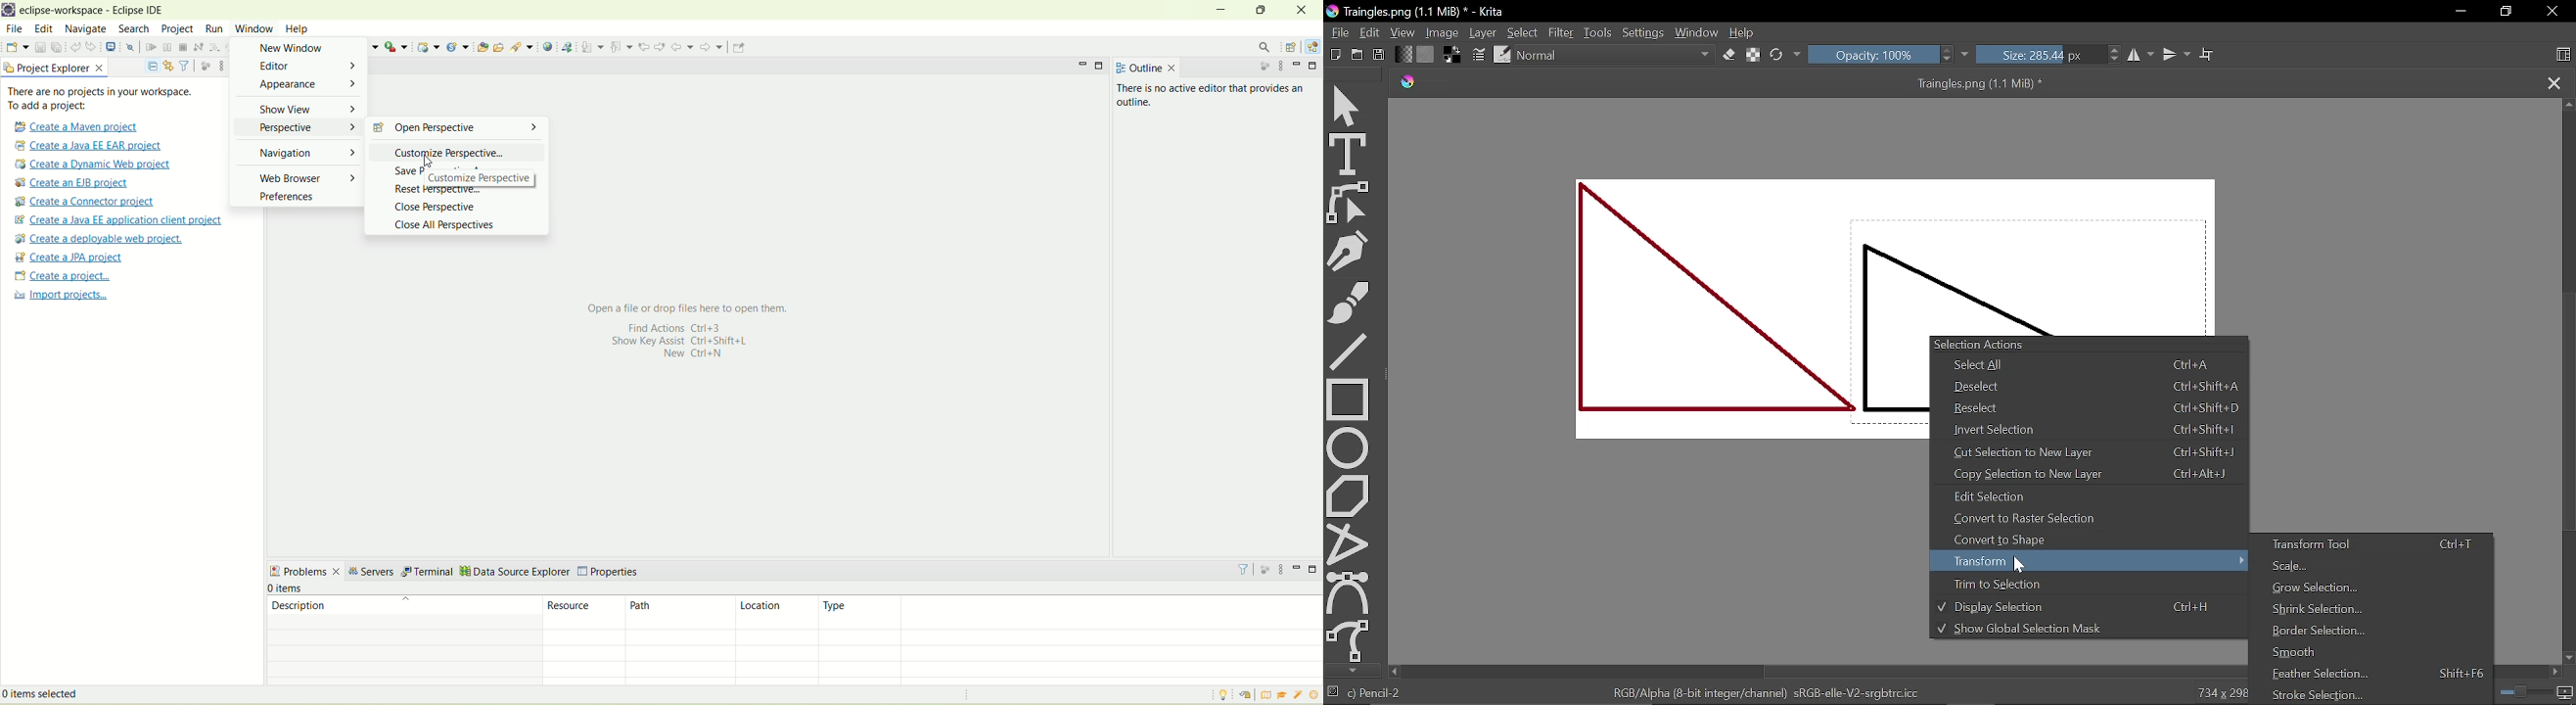  I want to click on Ellipse tool, so click(1349, 446).